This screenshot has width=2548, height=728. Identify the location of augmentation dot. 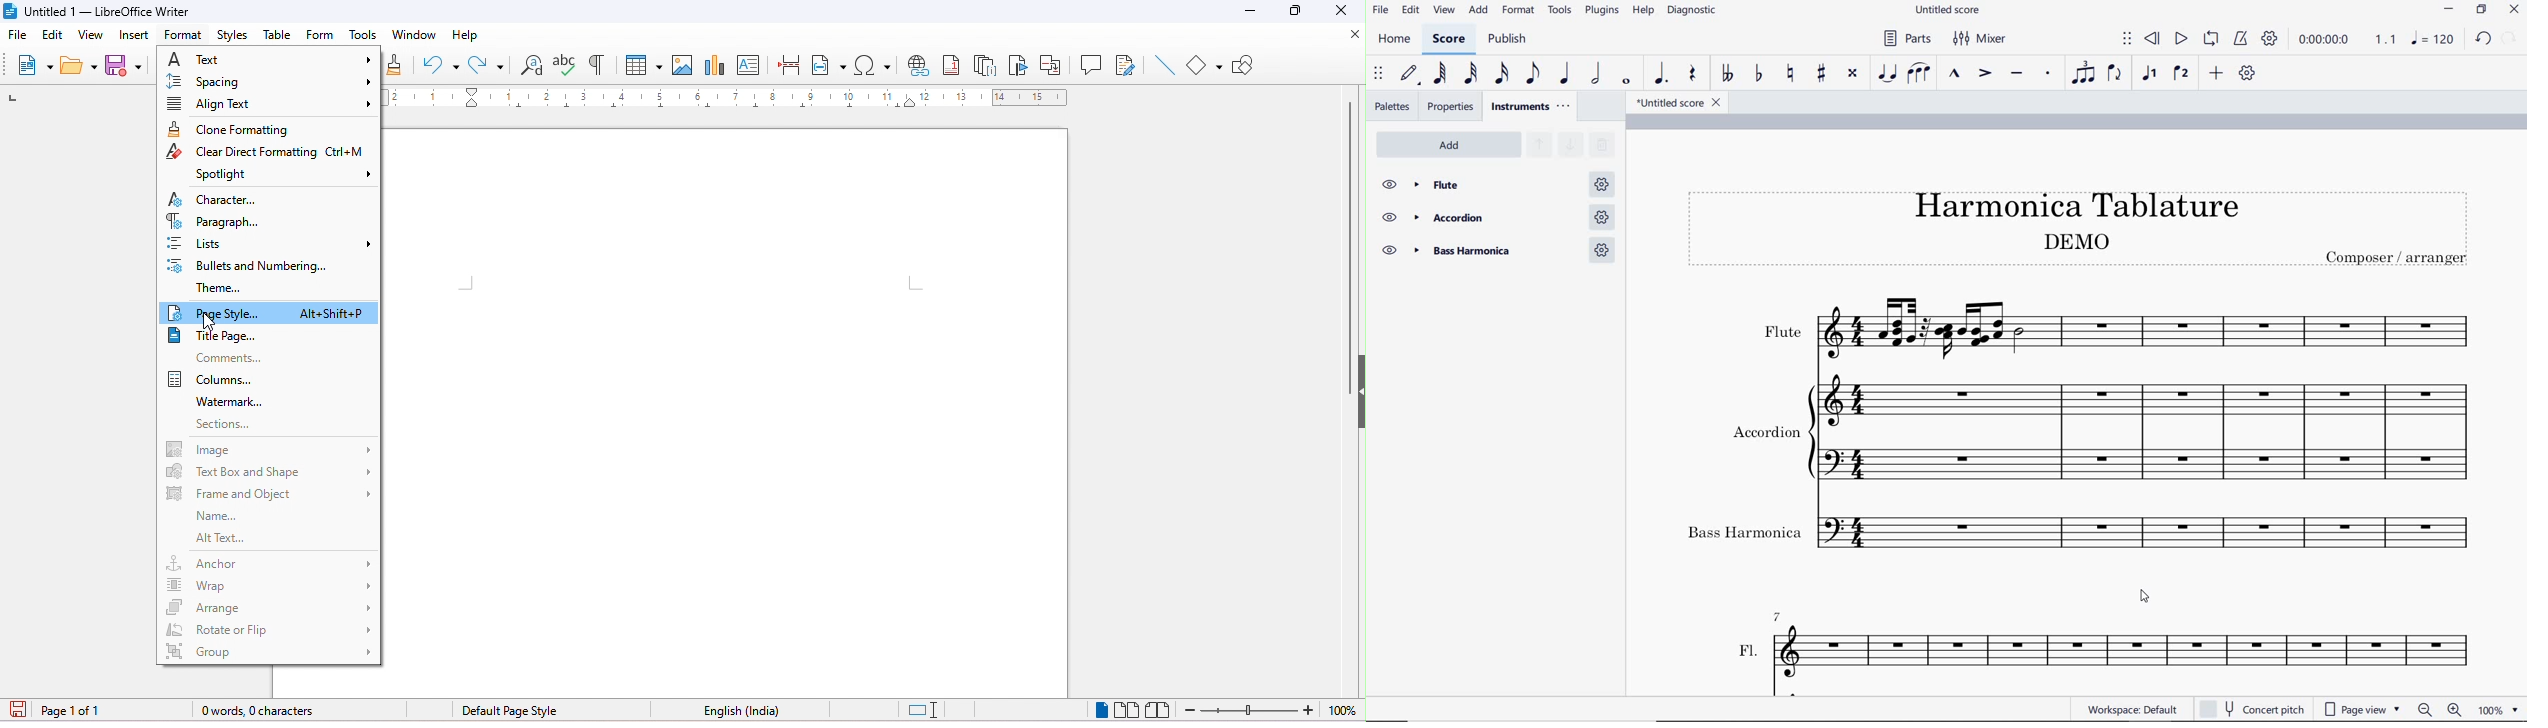
(1661, 73).